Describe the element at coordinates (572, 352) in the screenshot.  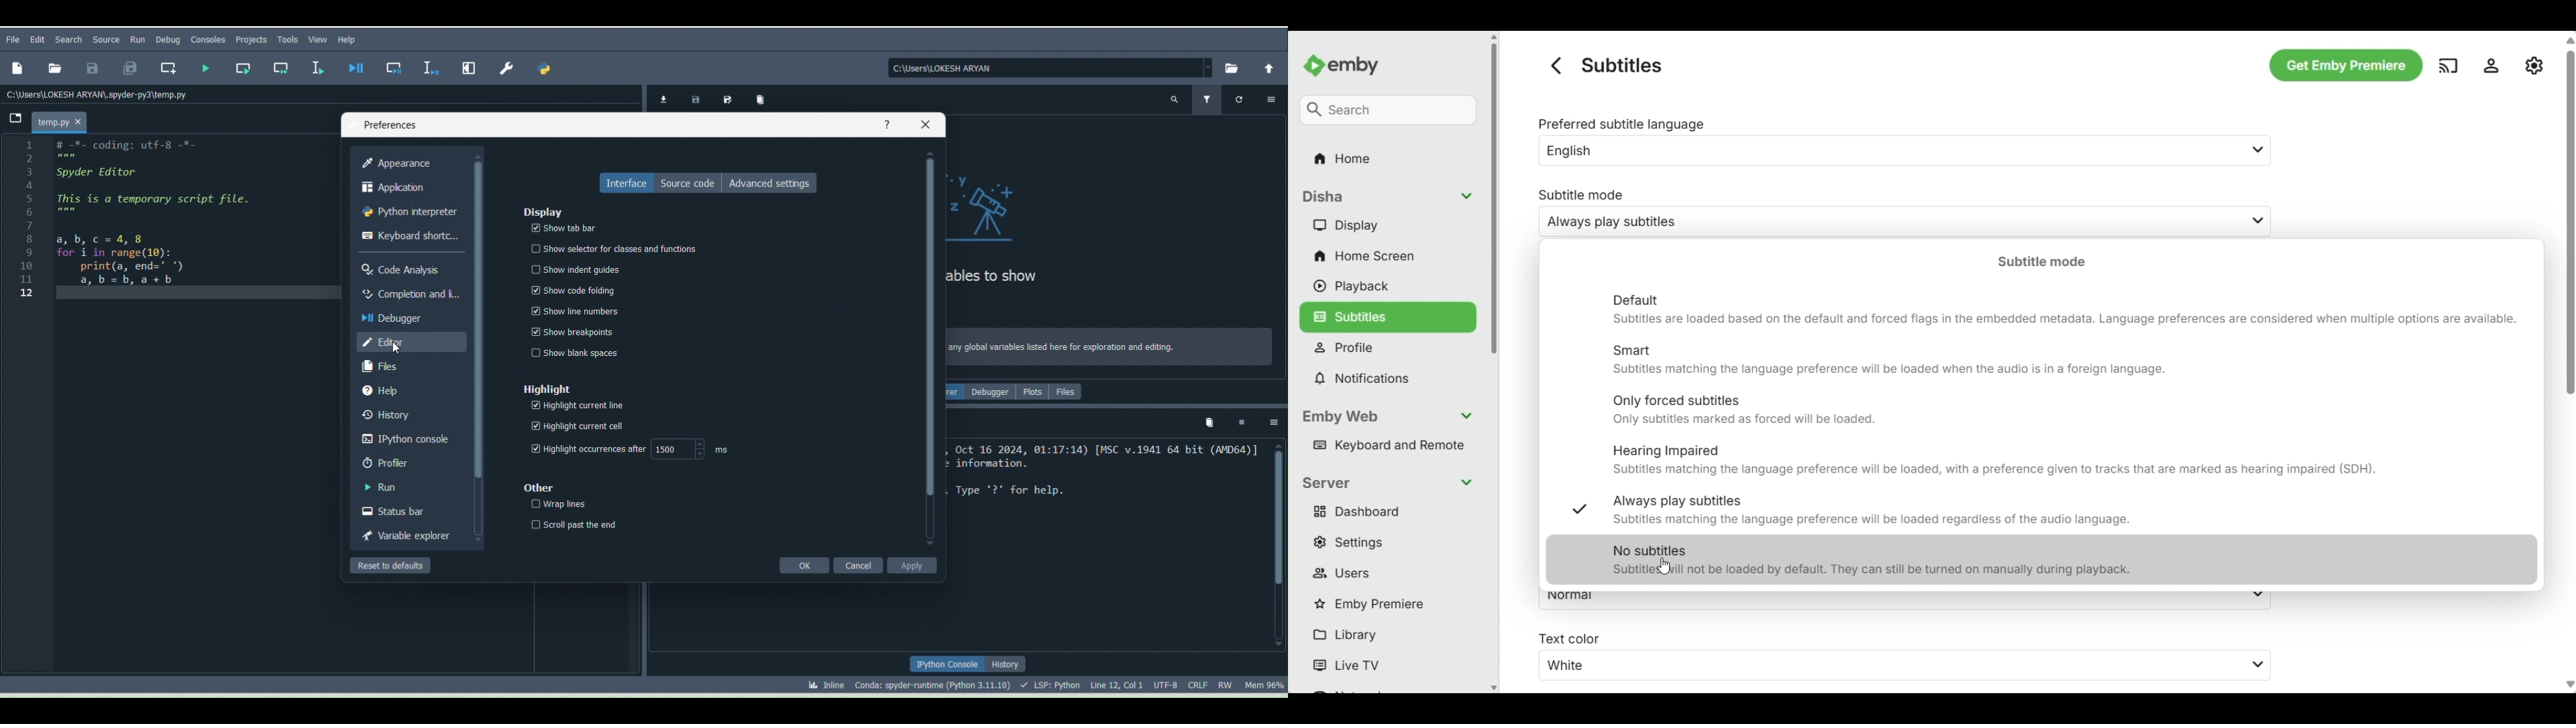
I see `Show blank spaces` at that location.